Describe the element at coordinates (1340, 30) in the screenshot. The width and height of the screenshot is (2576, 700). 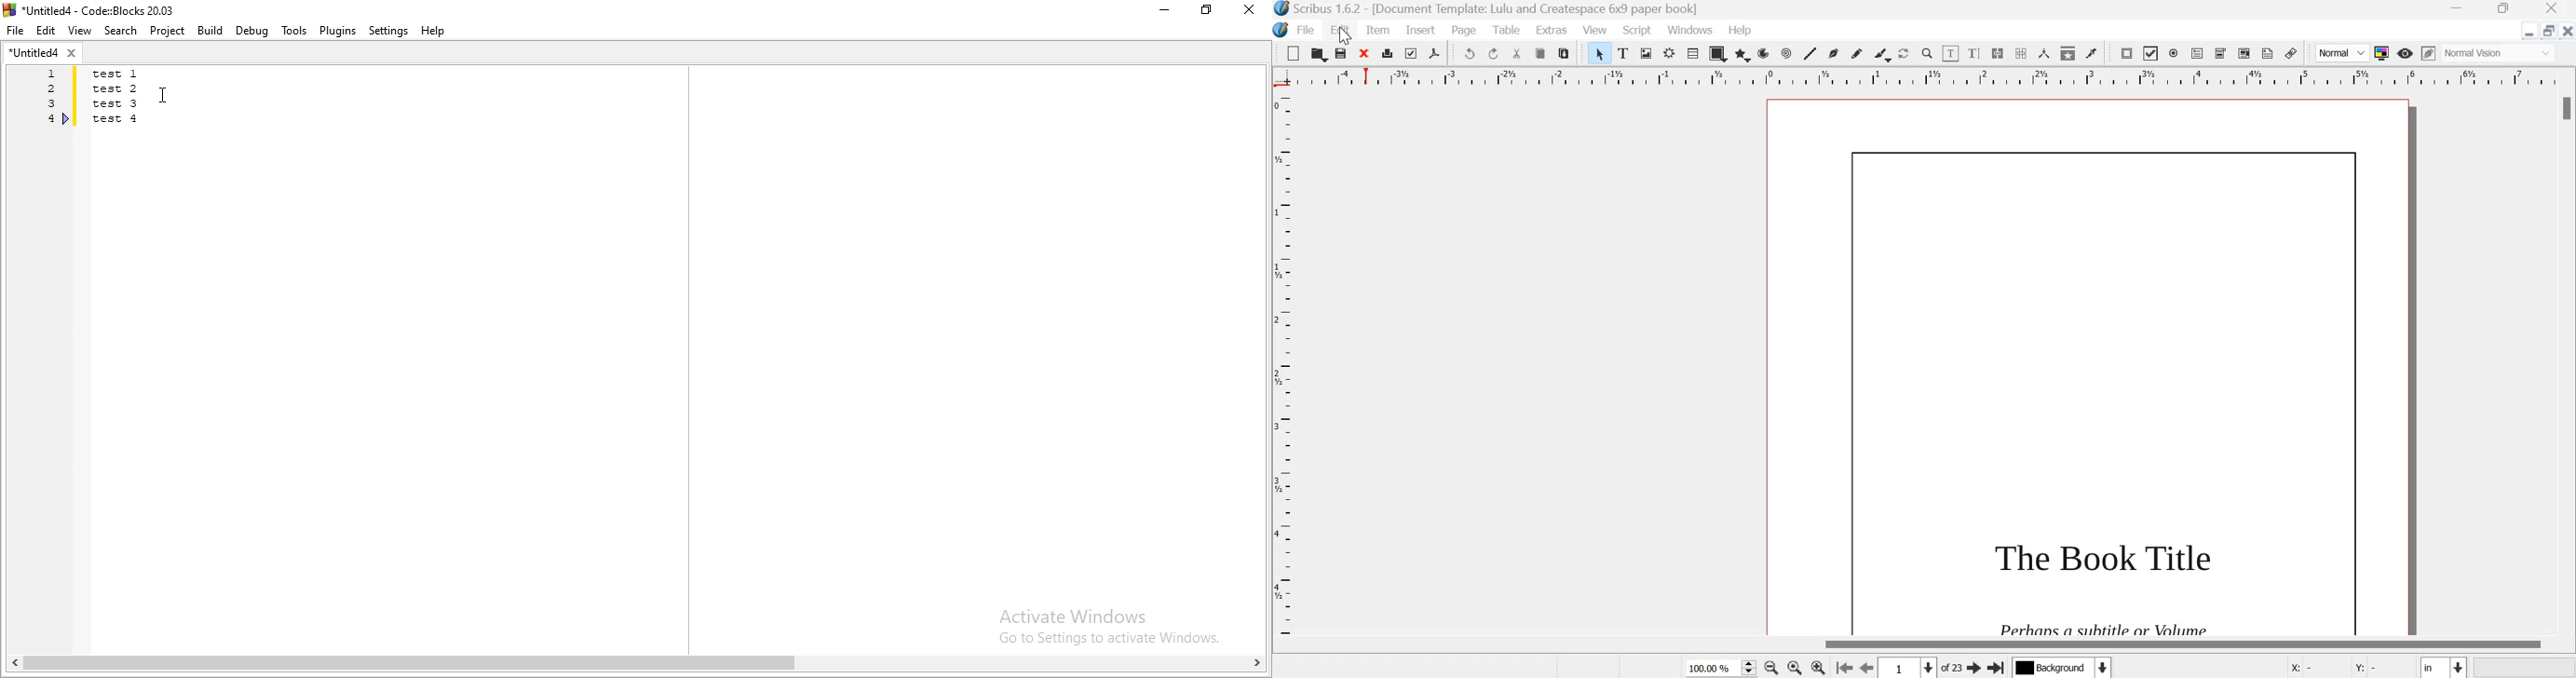
I see `Edit` at that location.